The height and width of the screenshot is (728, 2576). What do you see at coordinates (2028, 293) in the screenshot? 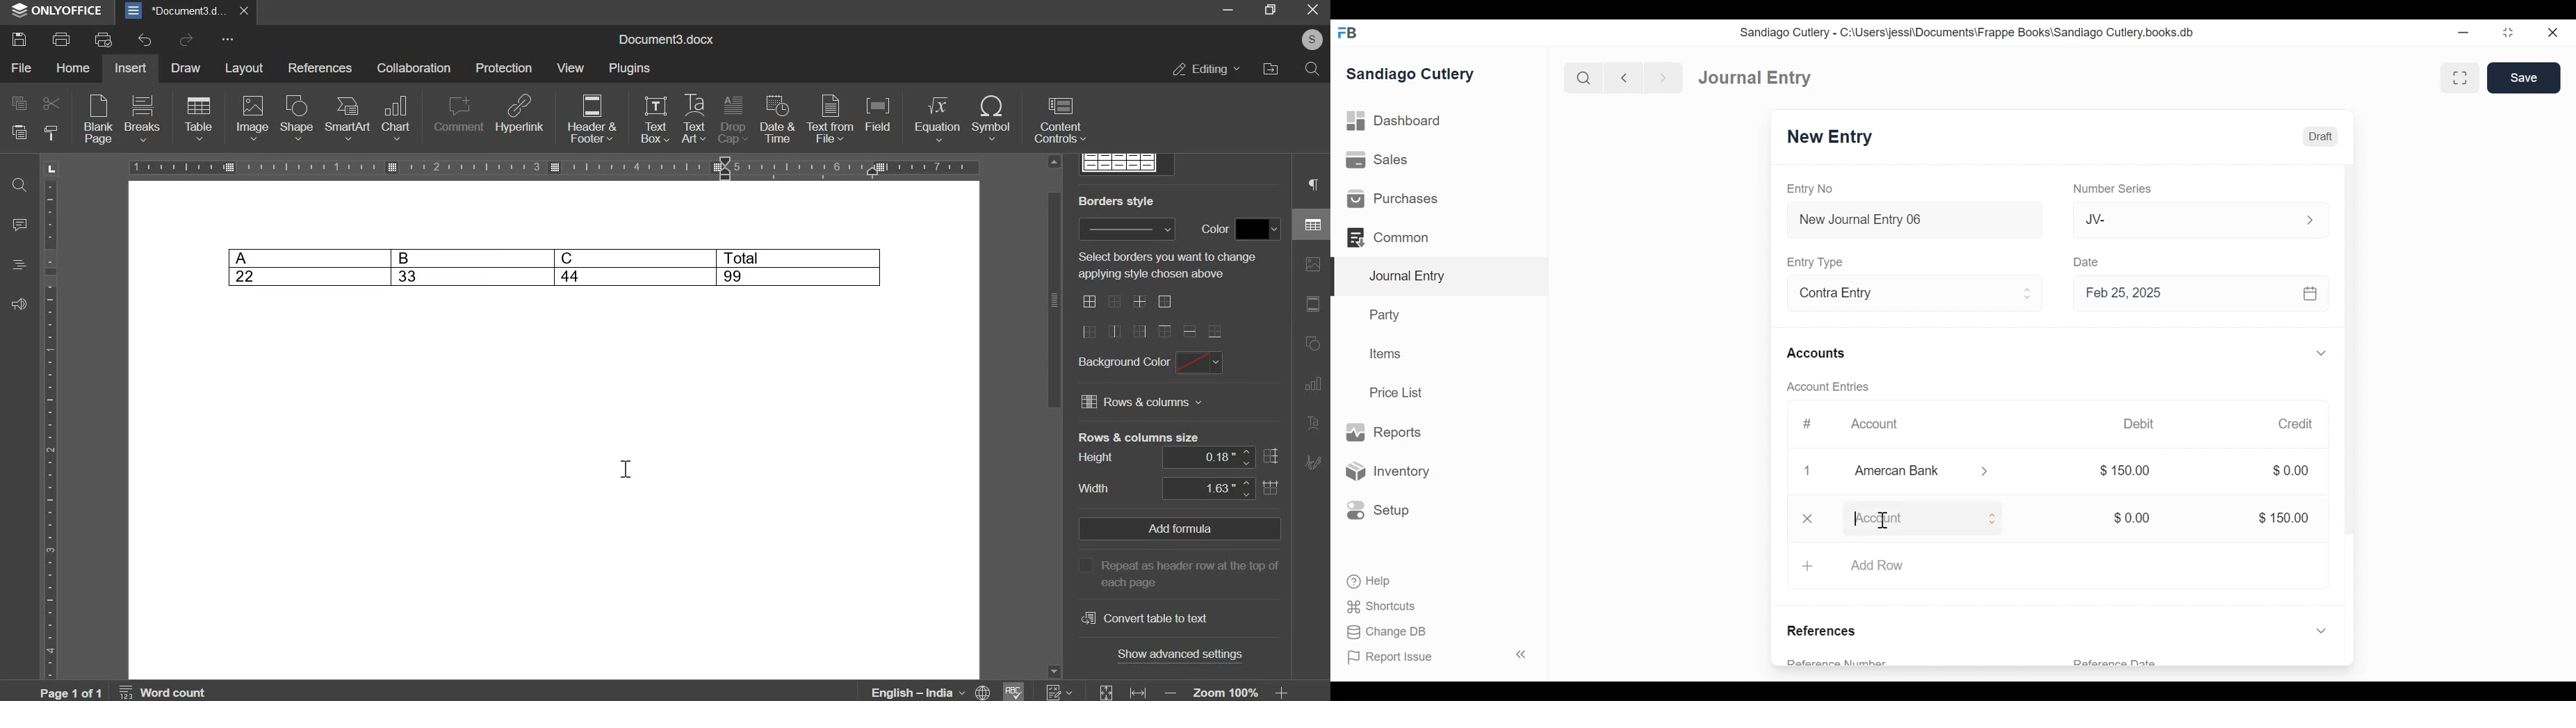
I see `Expand` at bounding box center [2028, 293].